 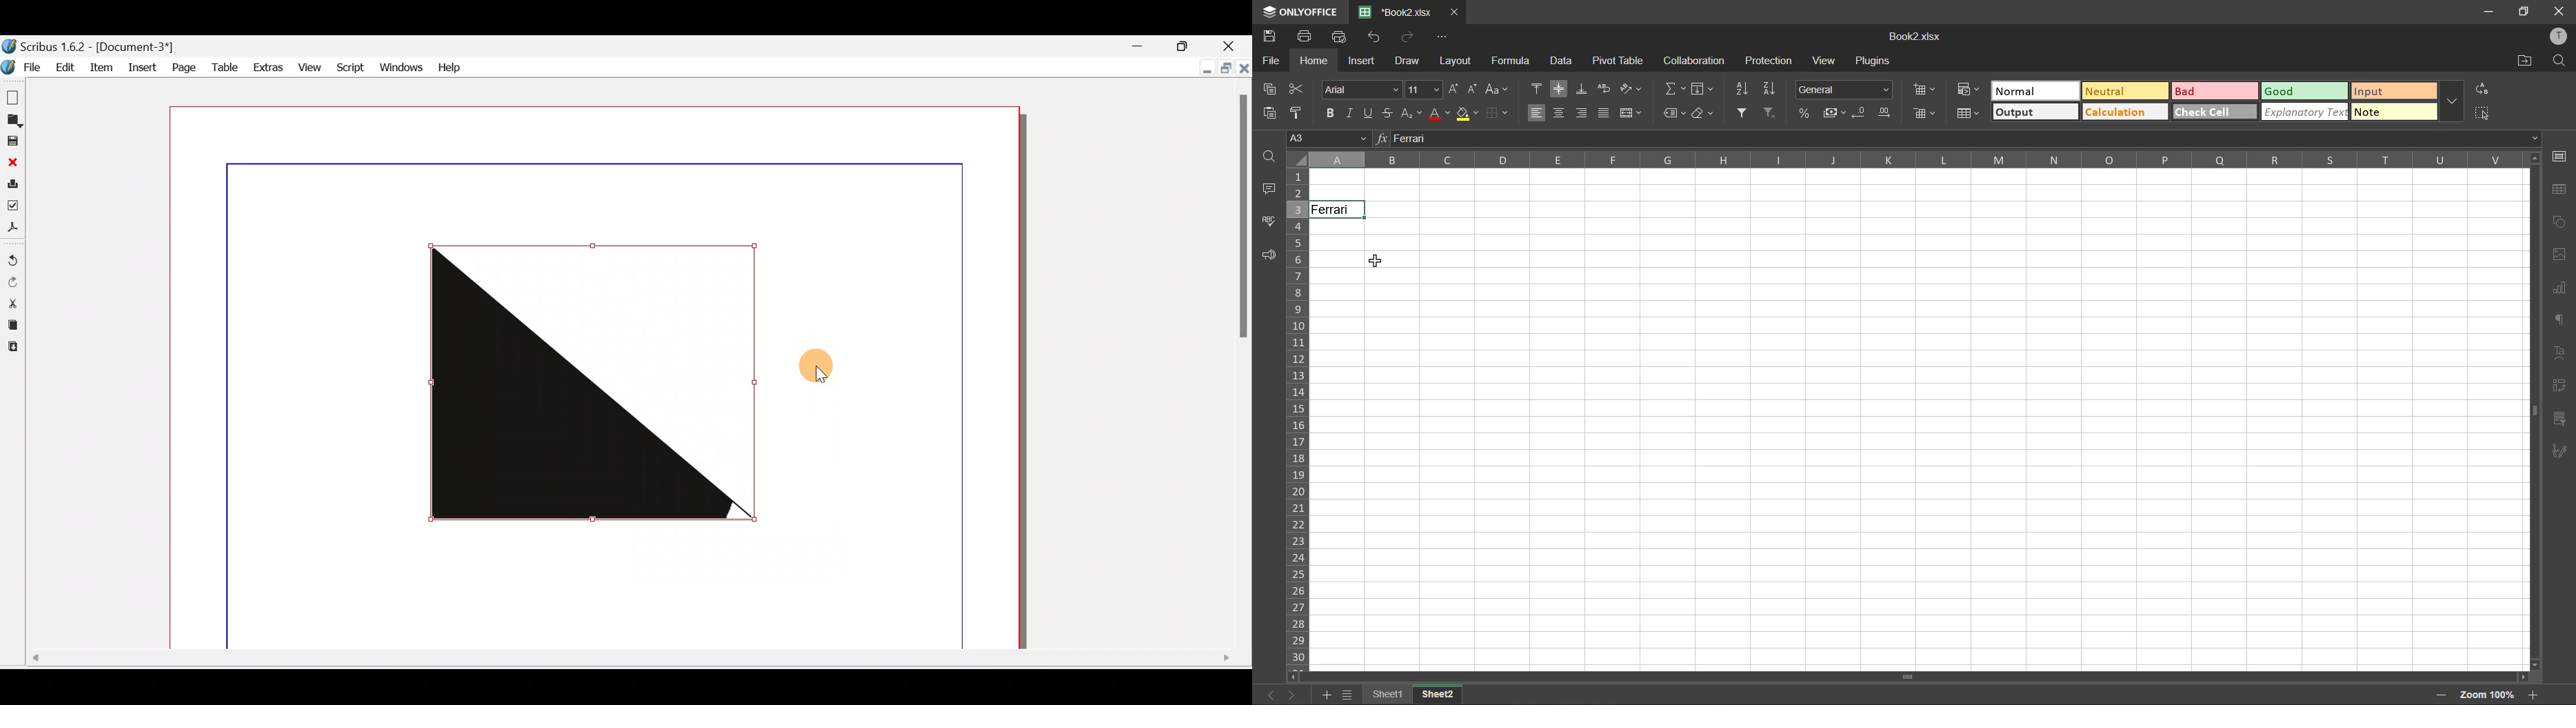 What do you see at coordinates (1347, 695) in the screenshot?
I see `sheet list` at bounding box center [1347, 695].